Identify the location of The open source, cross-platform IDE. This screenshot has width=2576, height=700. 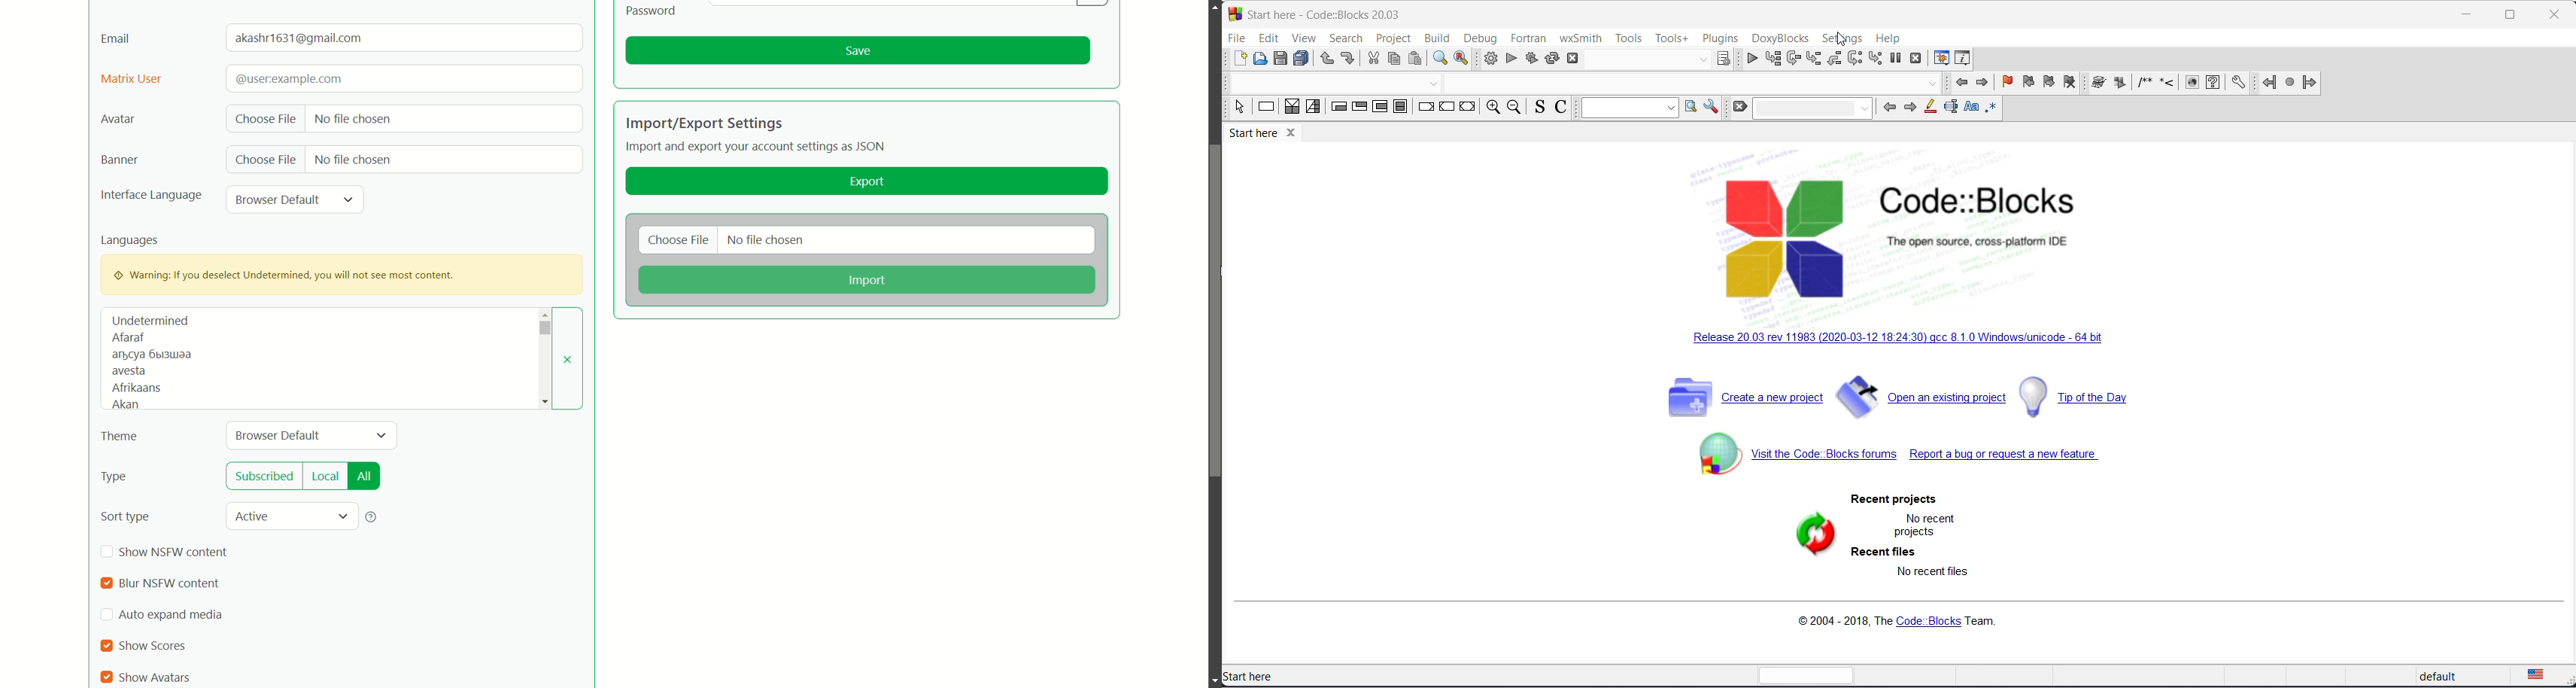
(1978, 242).